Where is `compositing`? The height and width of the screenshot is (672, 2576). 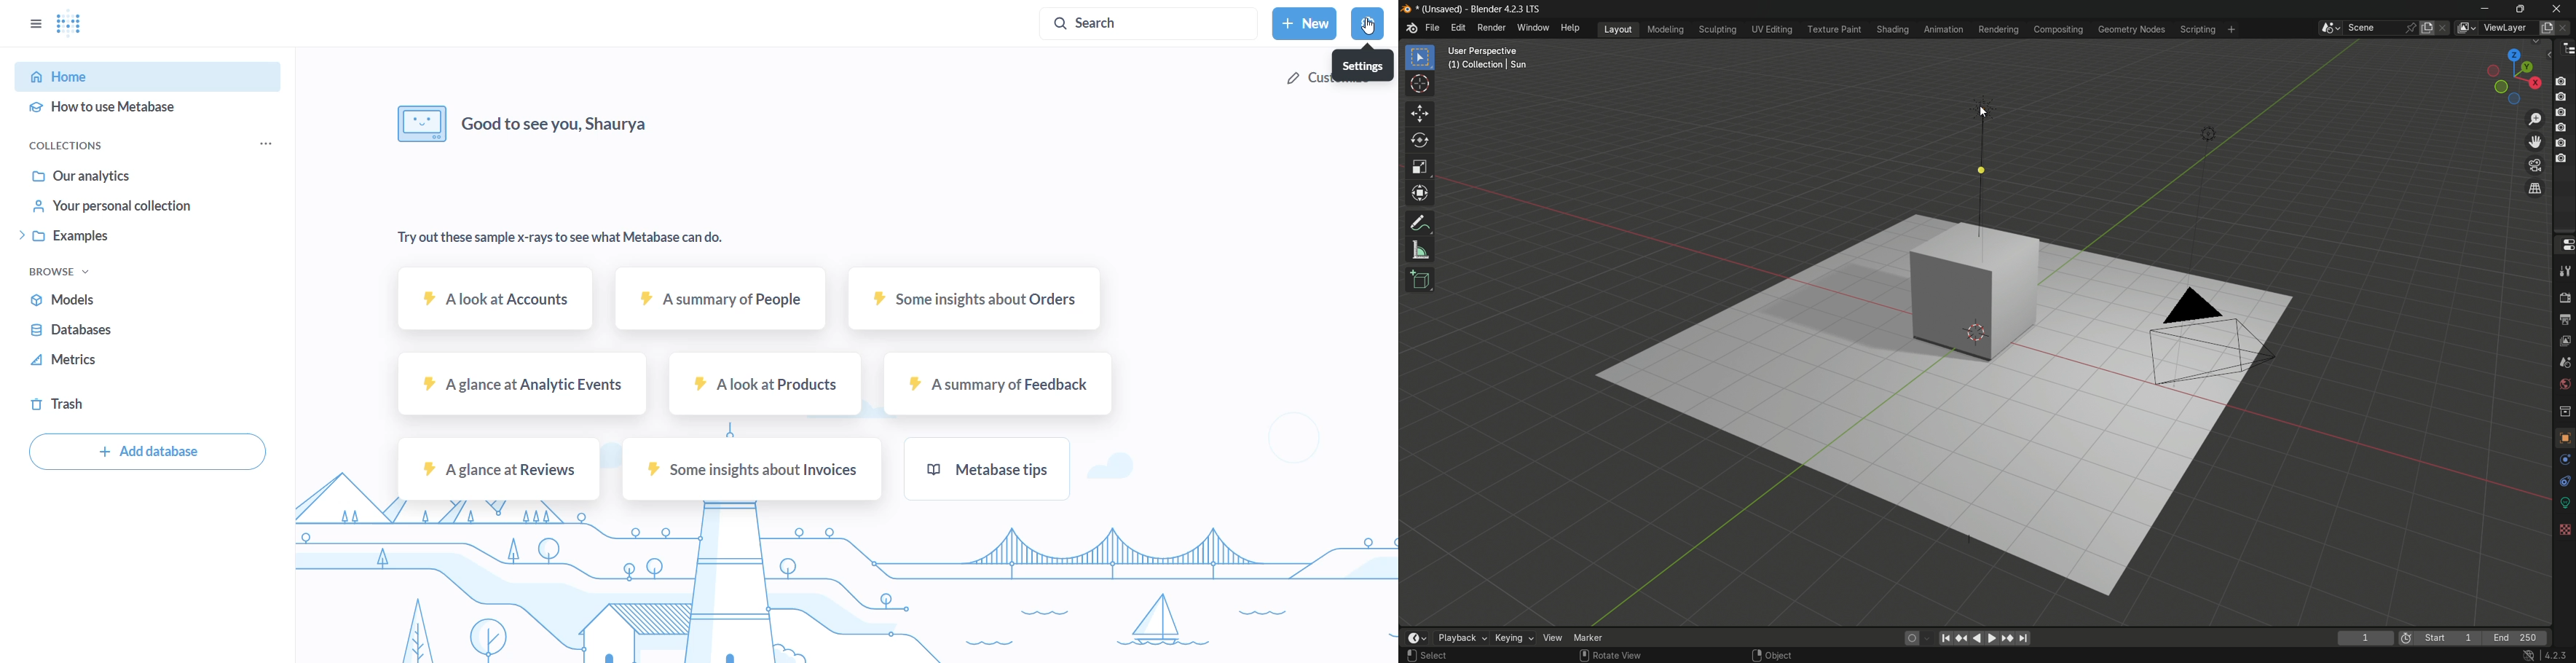 compositing is located at coordinates (2060, 29).